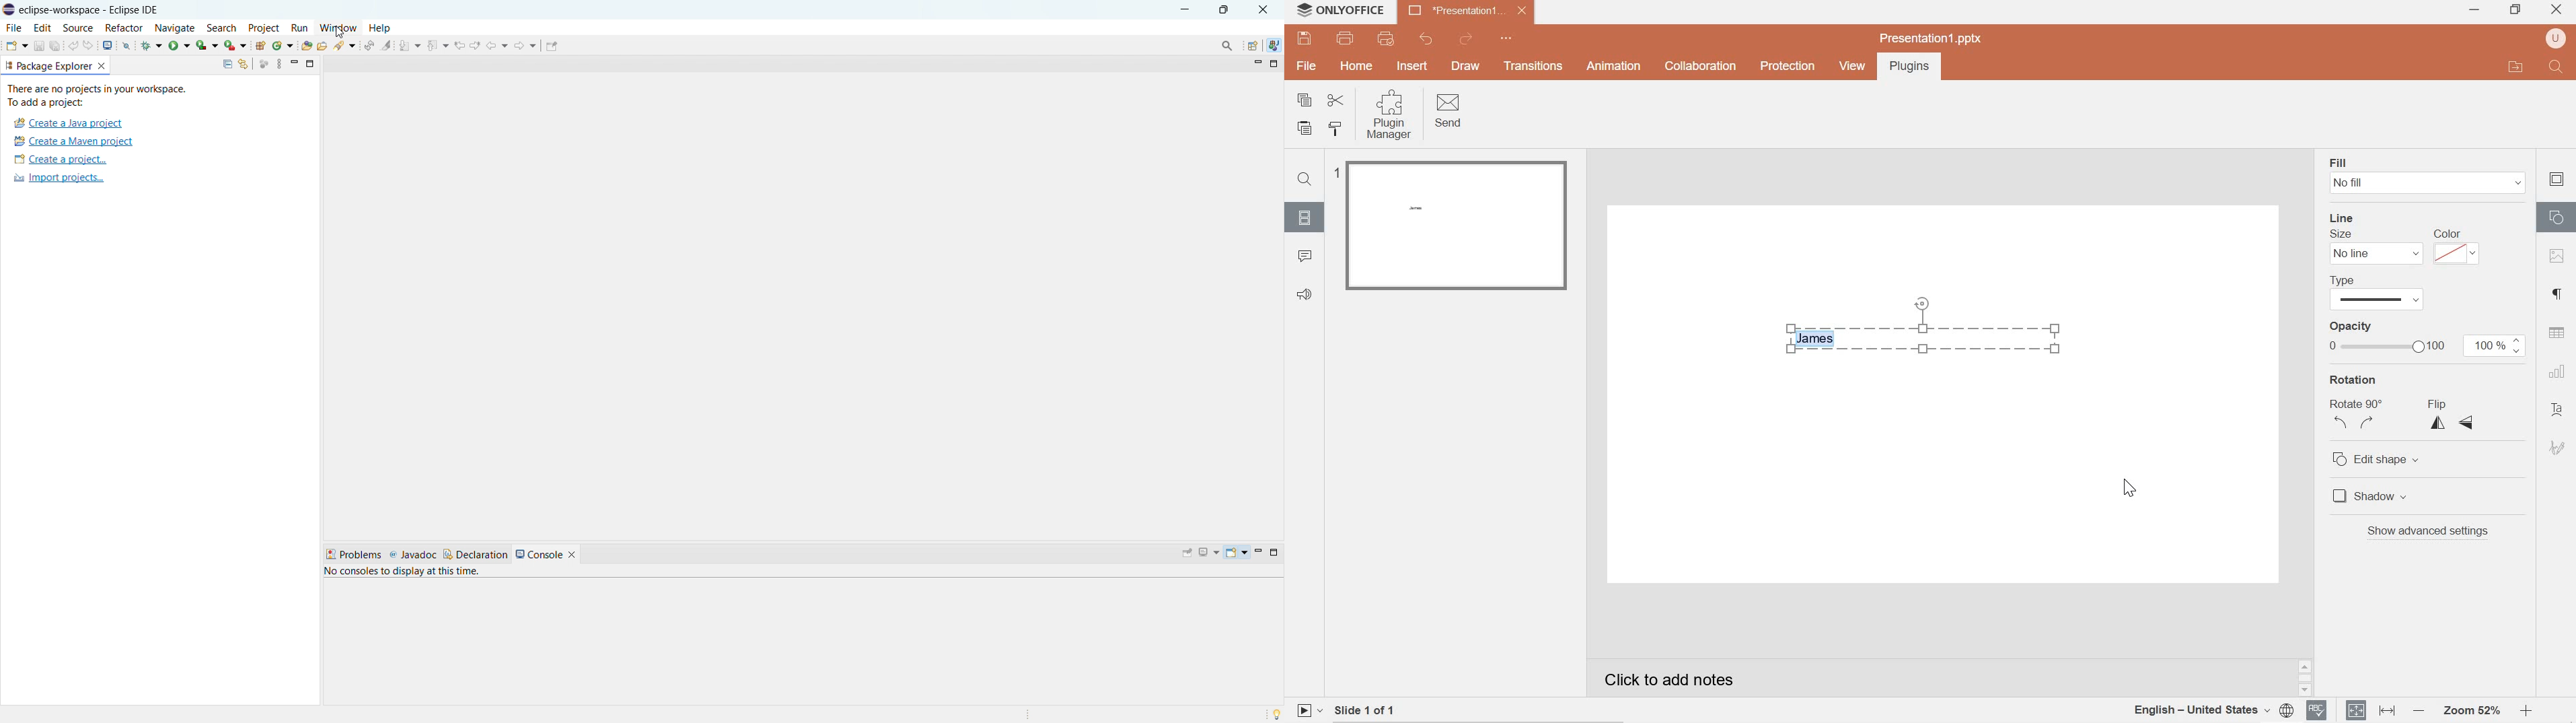 The height and width of the screenshot is (728, 2576). What do you see at coordinates (2556, 179) in the screenshot?
I see `slide settings` at bounding box center [2556, 179].